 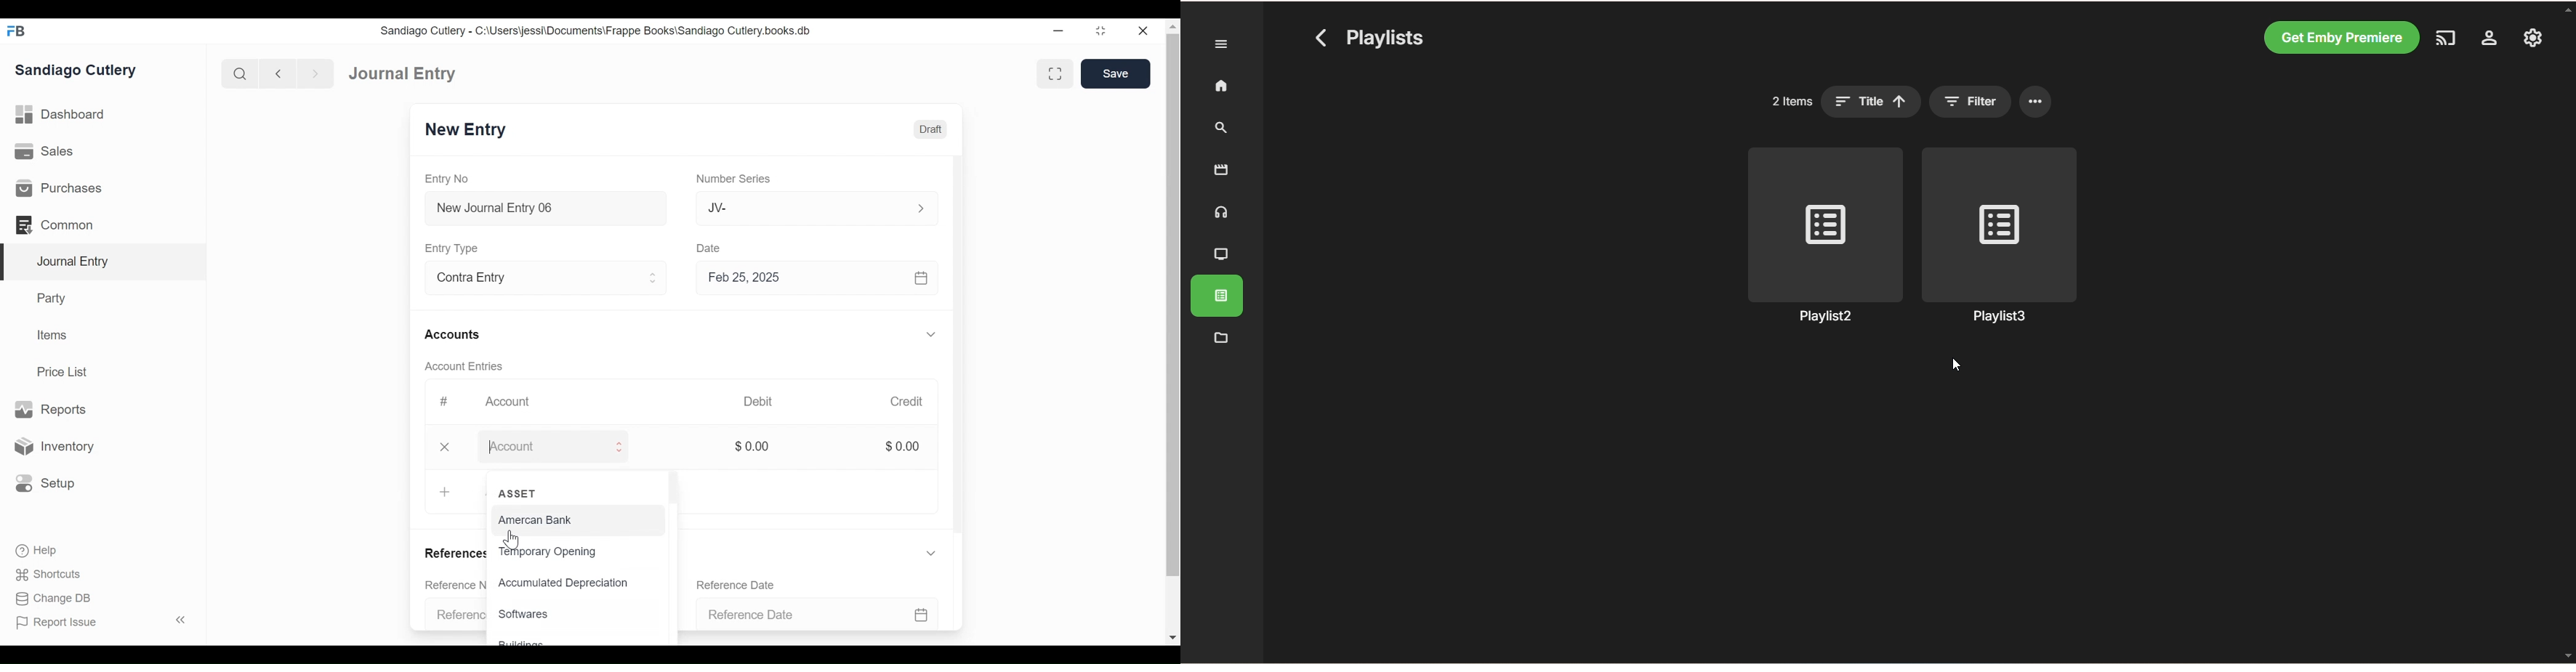 What do you see at coordinates (512, 539) in the screenshot?
I see `Cursor` at bounding box center [512, 539].